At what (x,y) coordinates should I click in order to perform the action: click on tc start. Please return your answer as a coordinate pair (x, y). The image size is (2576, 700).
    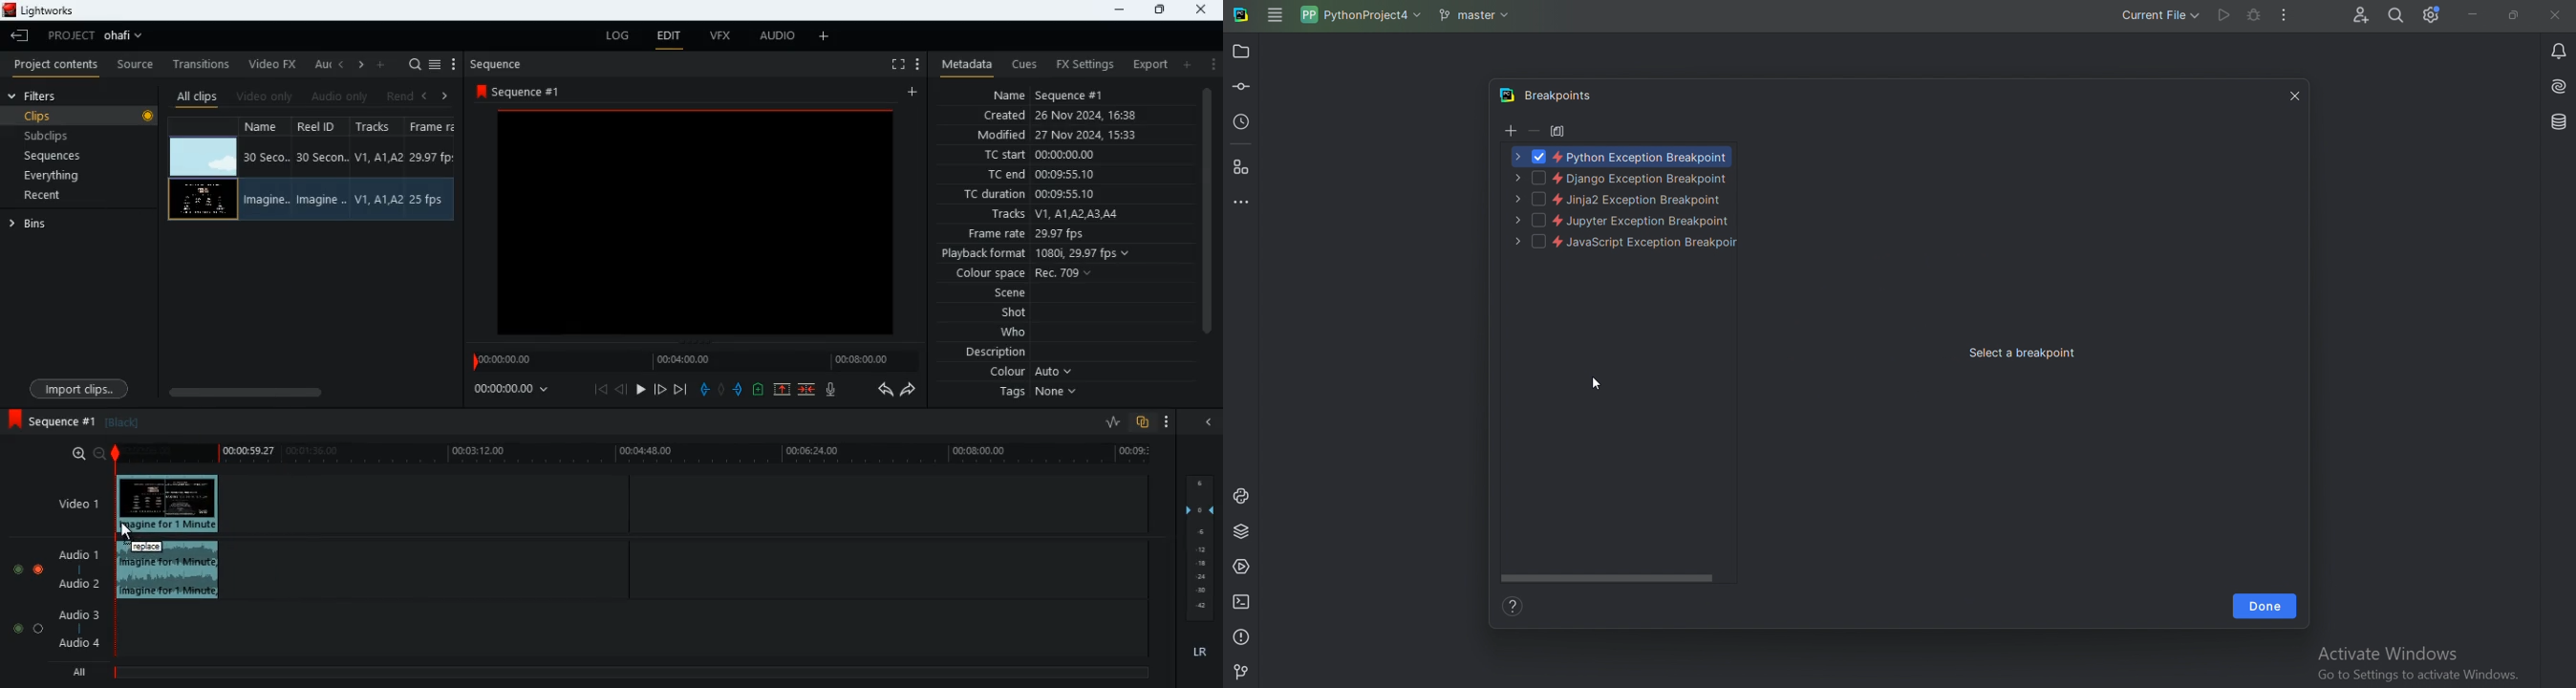
    Looking at the image, I should click on (1068, 156).